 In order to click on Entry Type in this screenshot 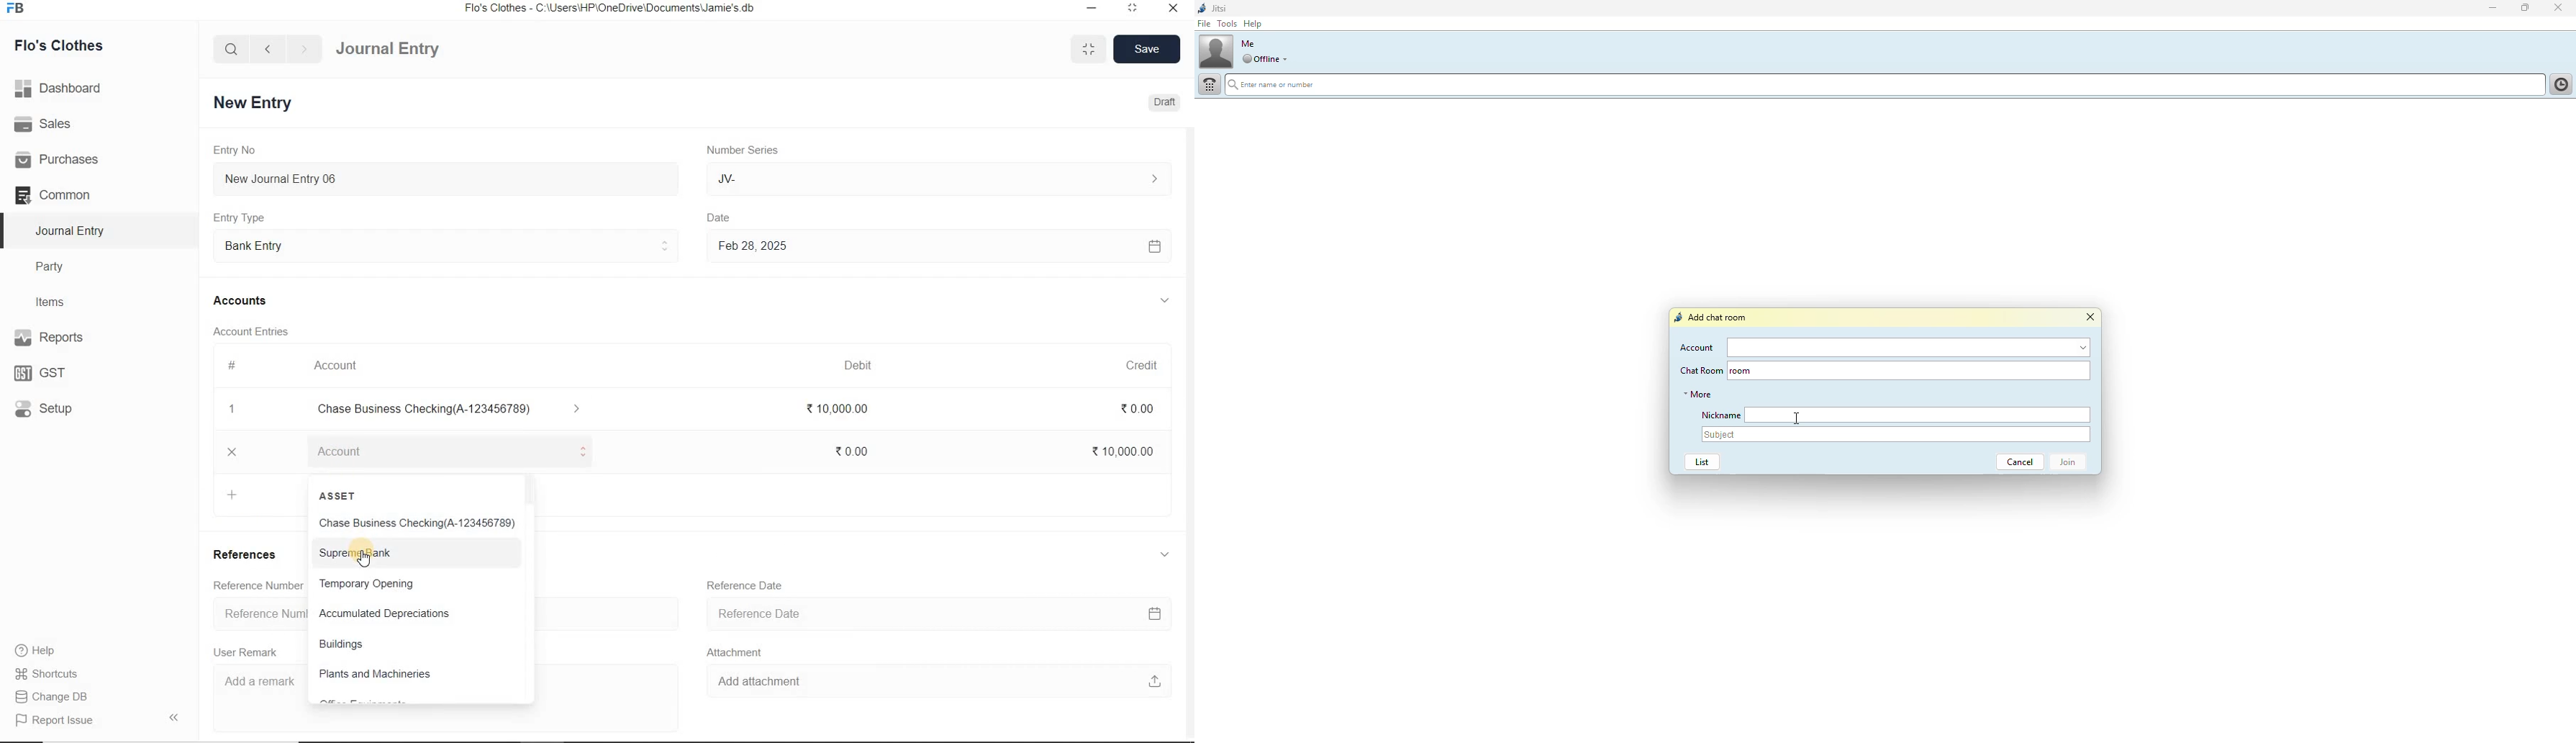, I will do `click(446, 244)`.